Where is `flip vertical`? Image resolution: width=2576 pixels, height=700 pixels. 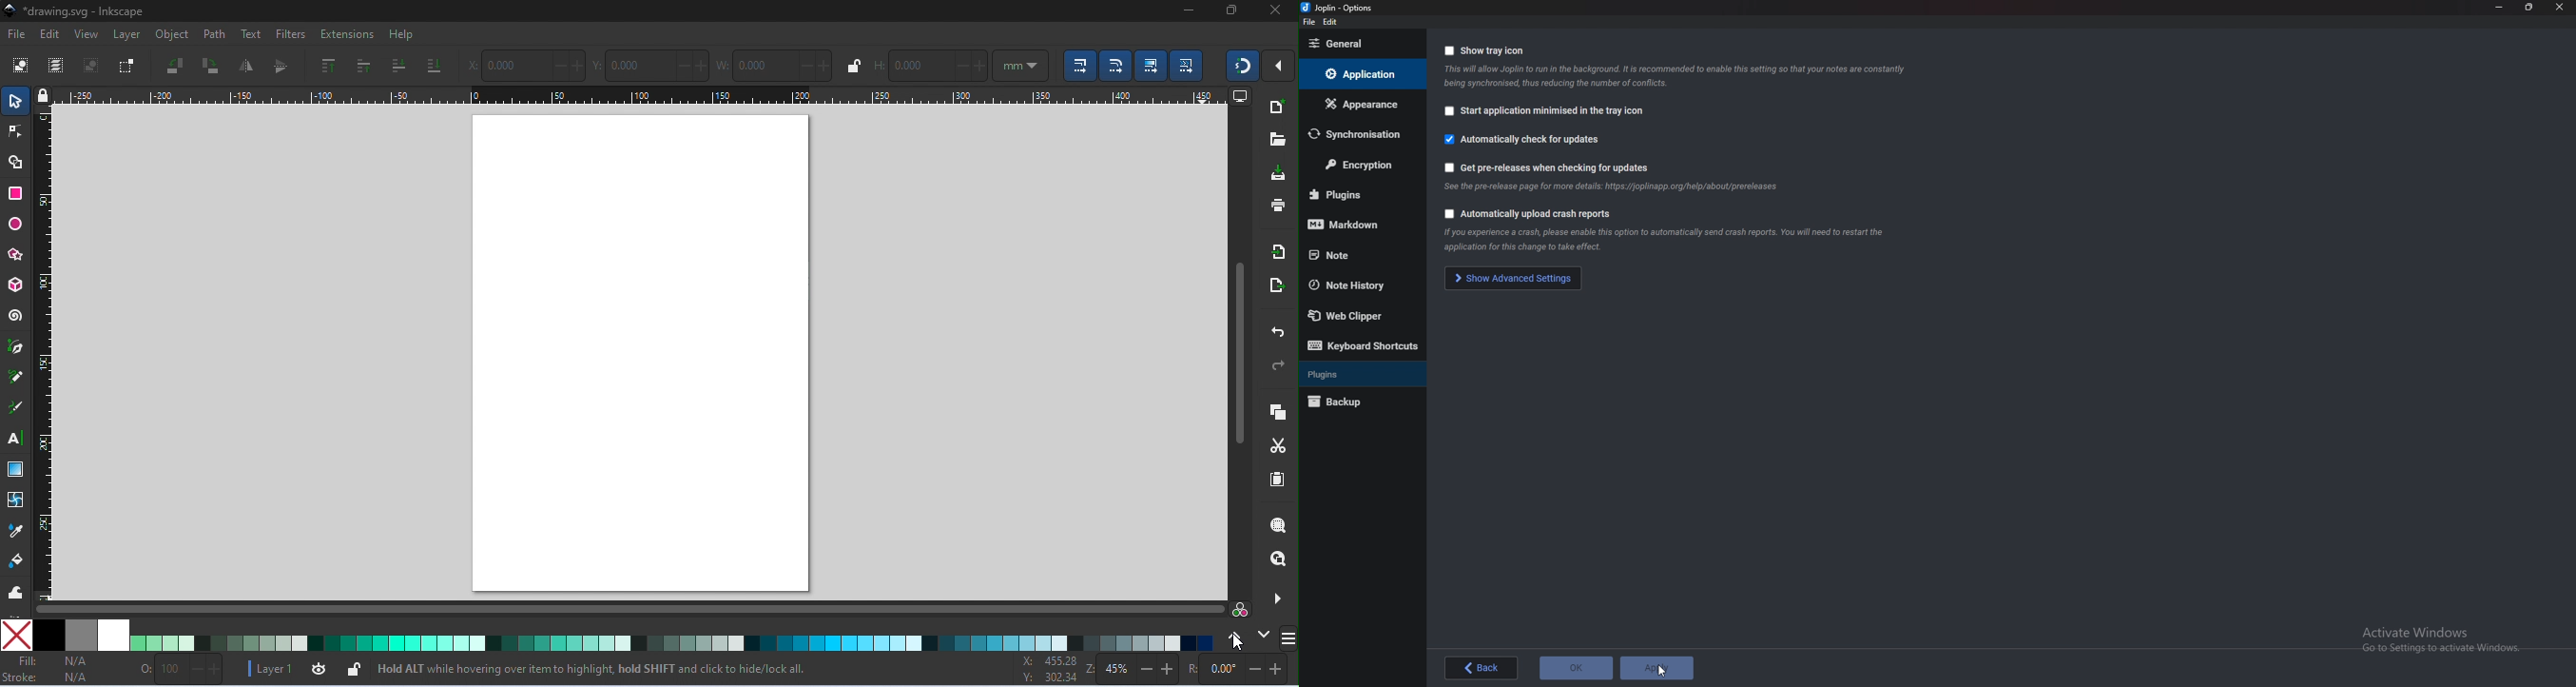
flip vertical is located at coordinates (281, 66).